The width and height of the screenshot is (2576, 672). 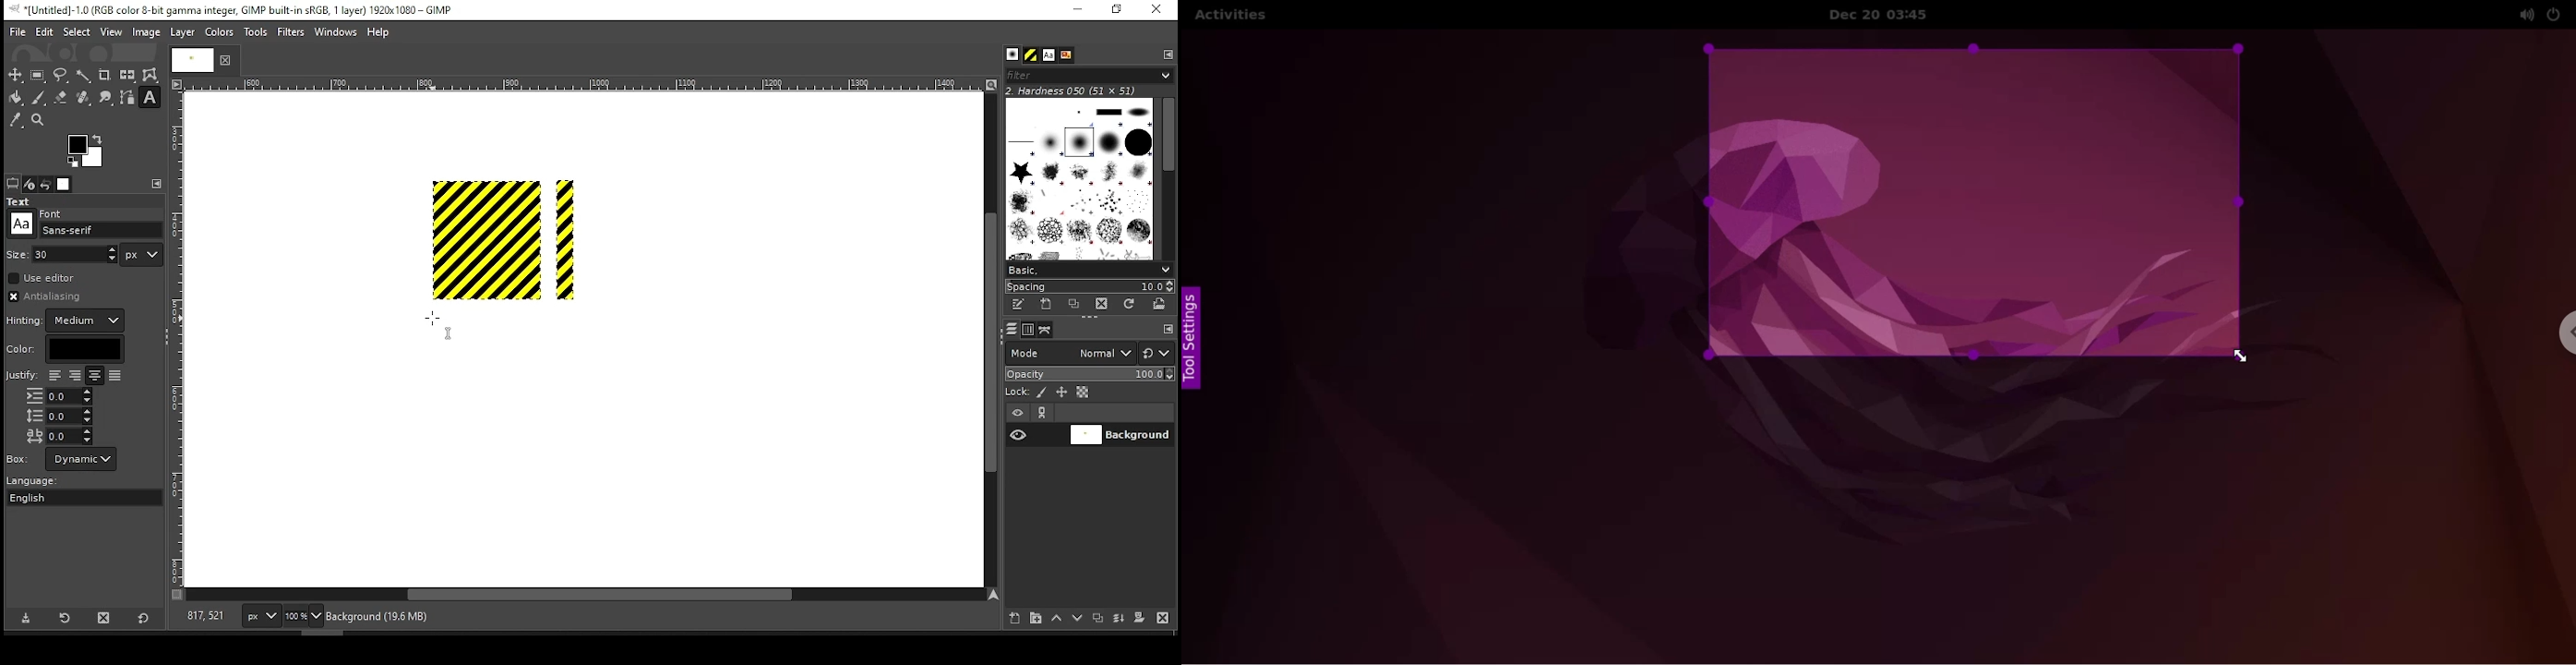 I want to click on fuzzy selection tool, so click(x=84, y=76).